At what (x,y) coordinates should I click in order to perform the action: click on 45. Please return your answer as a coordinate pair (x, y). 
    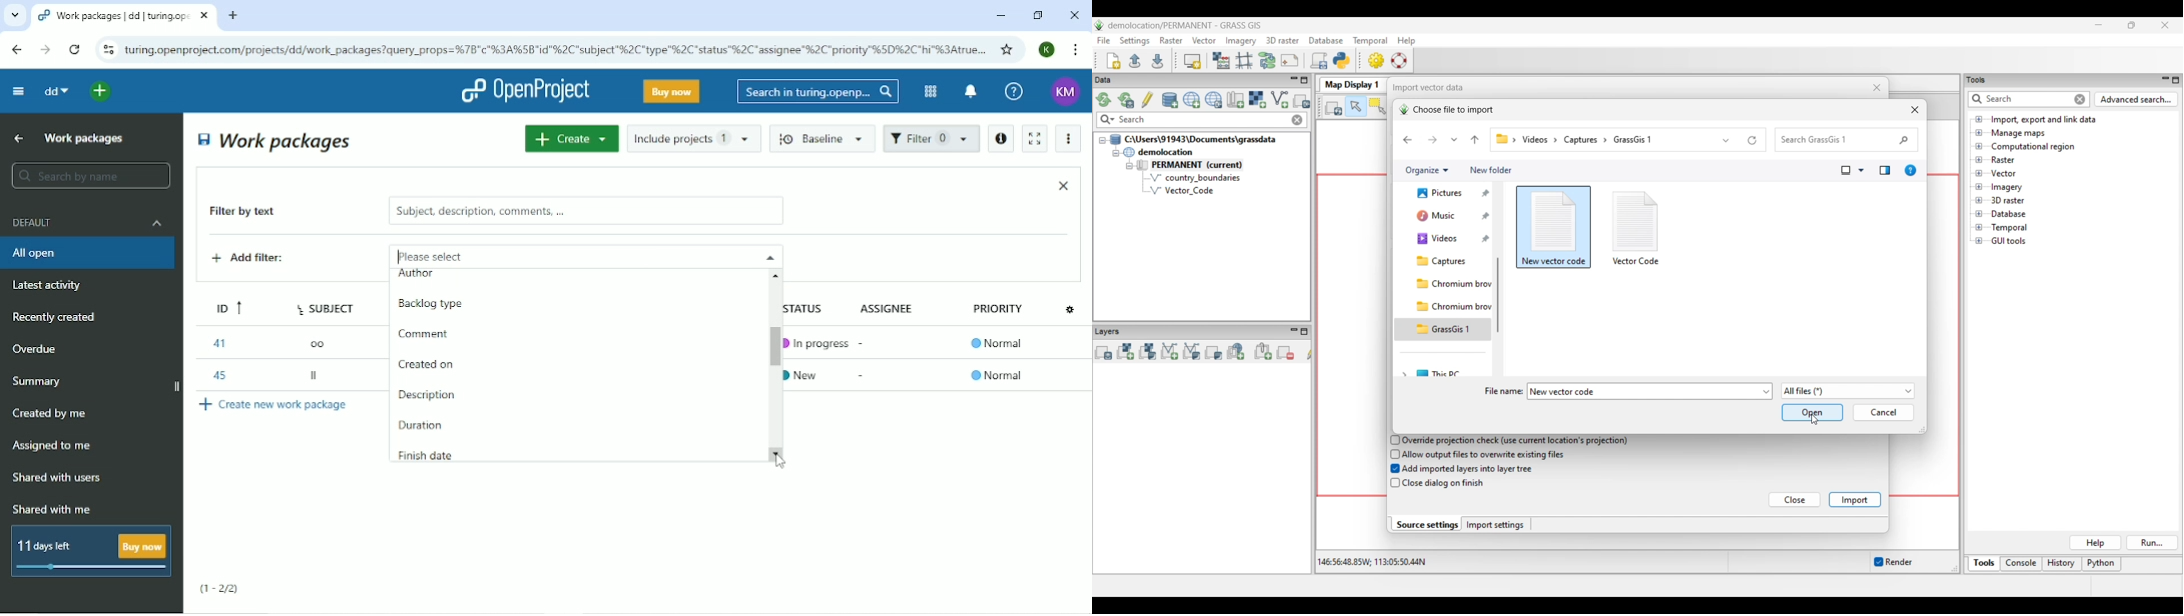
    Looking at the image, I should click on (217, 373).